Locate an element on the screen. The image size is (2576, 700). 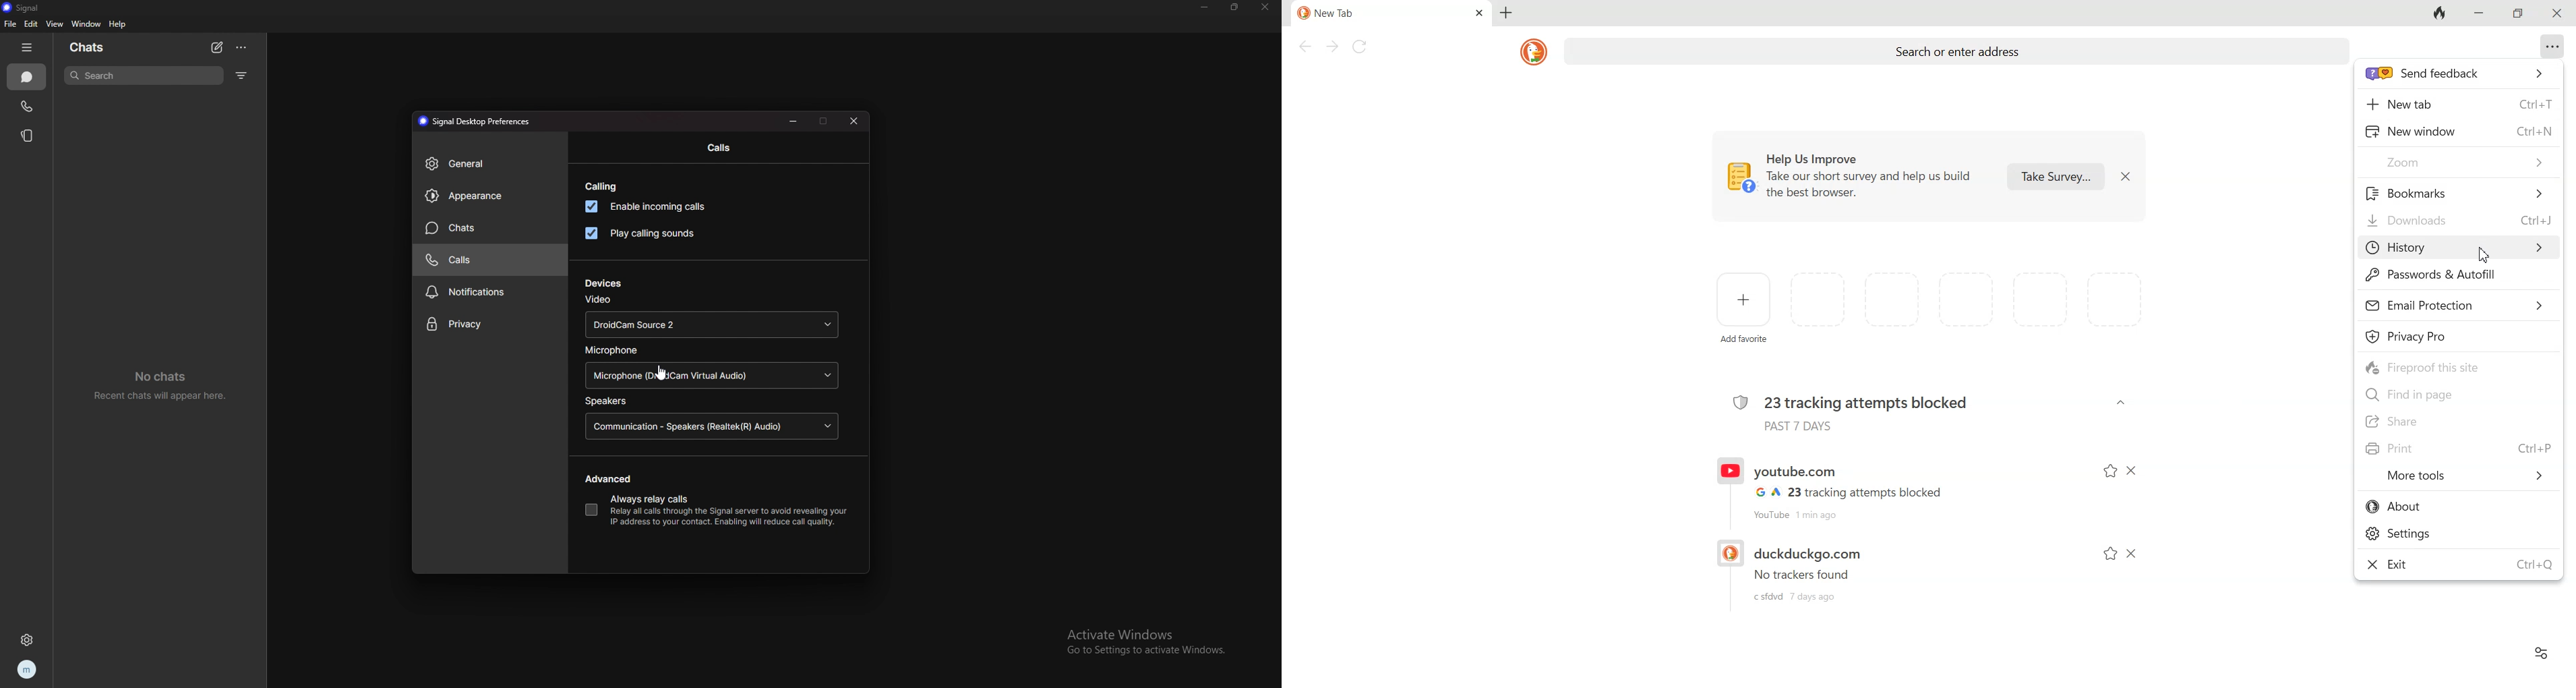
file is located at coordinates (9, 24).